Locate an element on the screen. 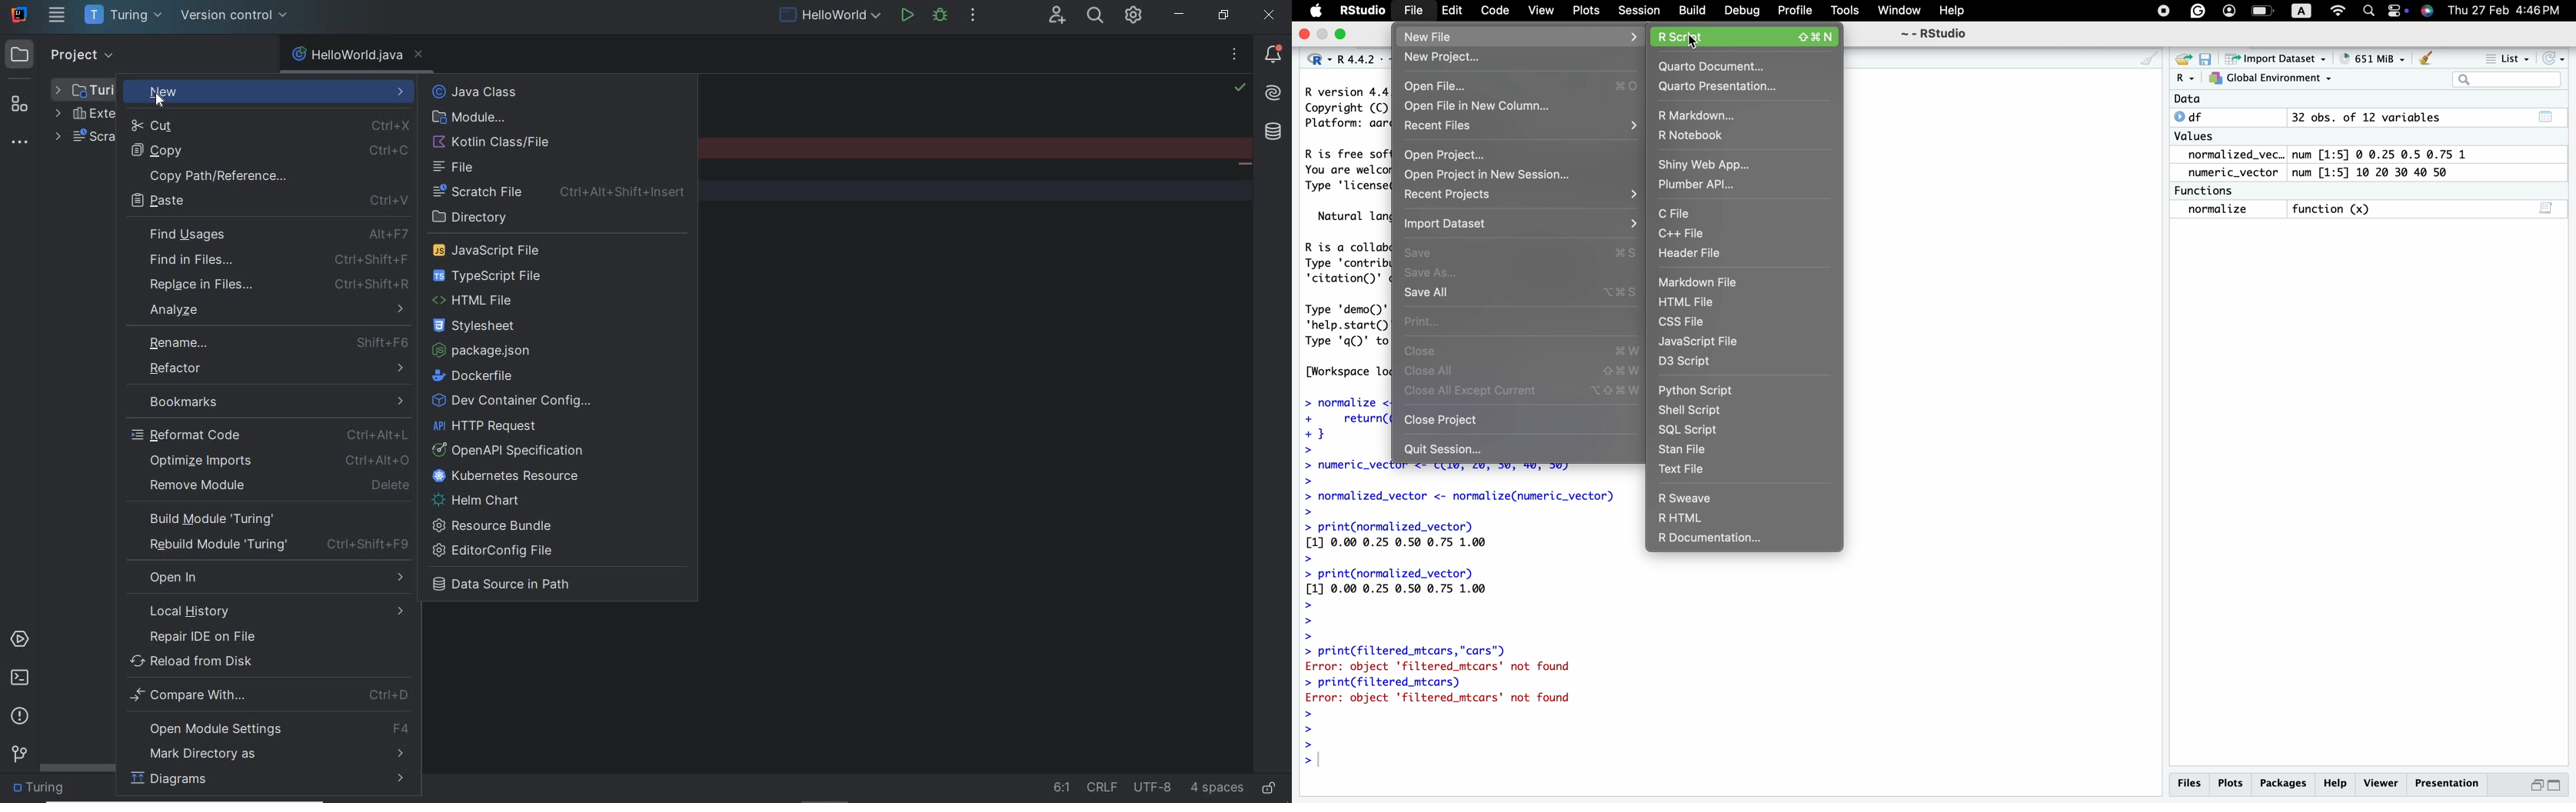  minimize is located at coordinates (1324, 35).